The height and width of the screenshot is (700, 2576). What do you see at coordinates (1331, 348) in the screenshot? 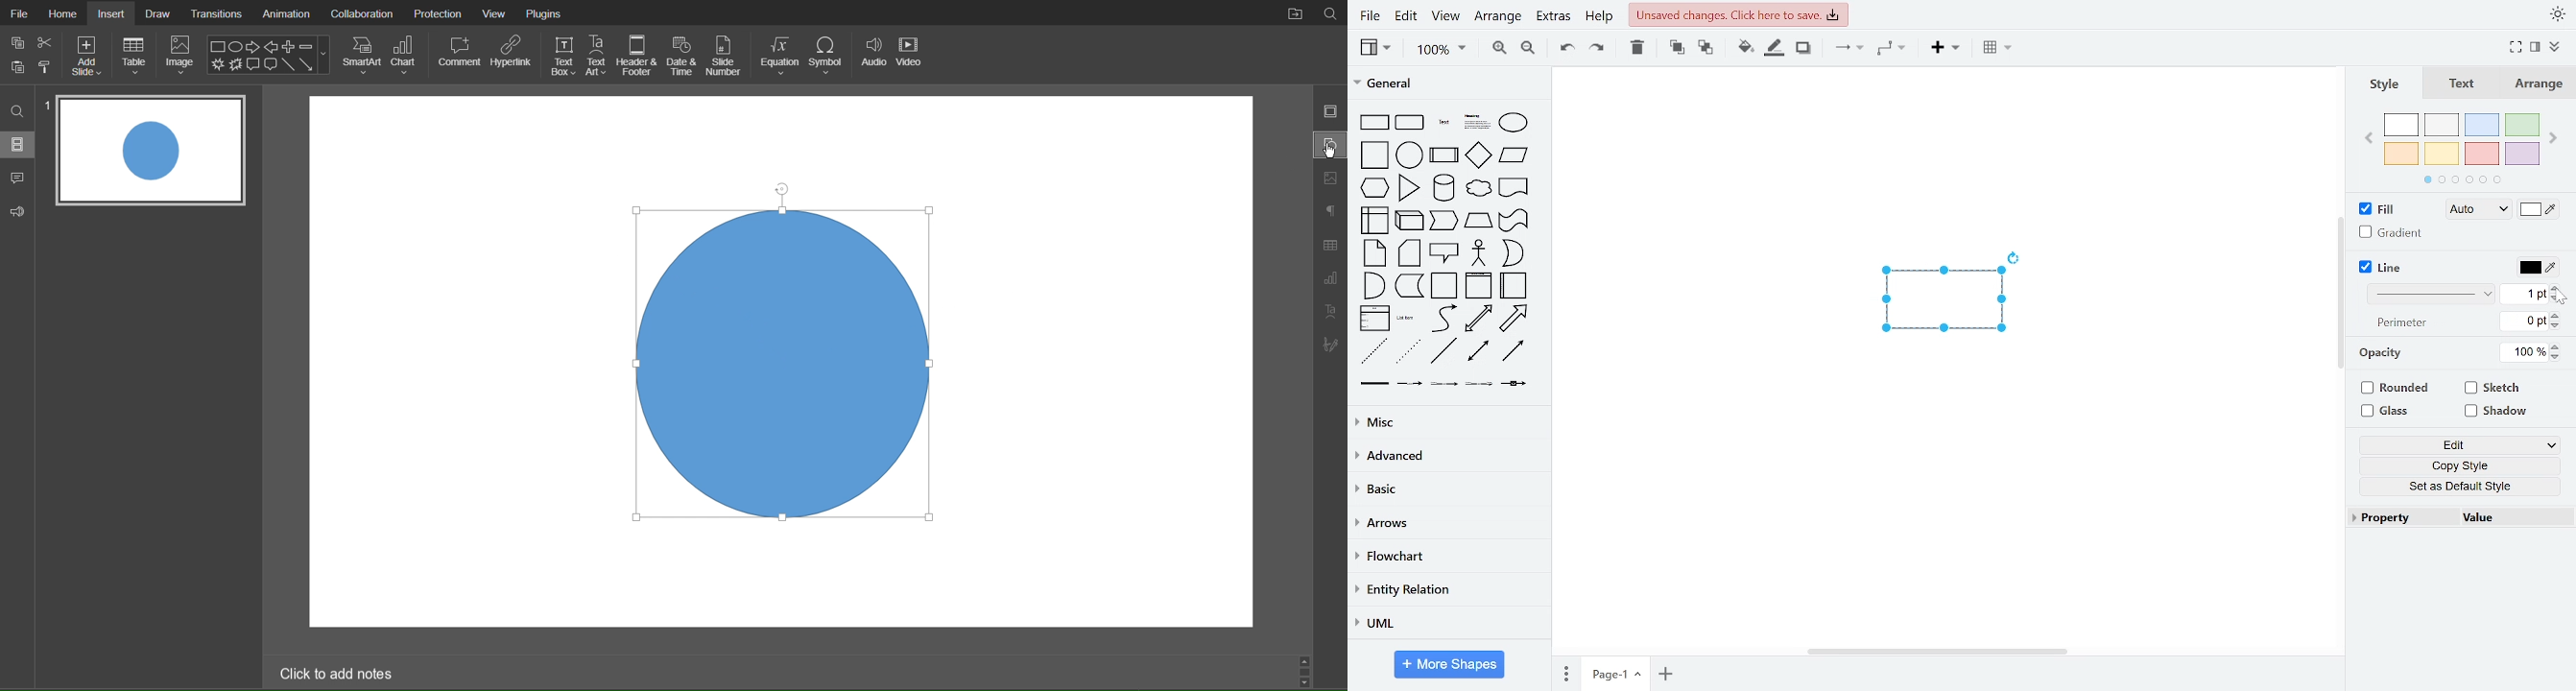
I see `Signature` at bounding box center [1331, 348].